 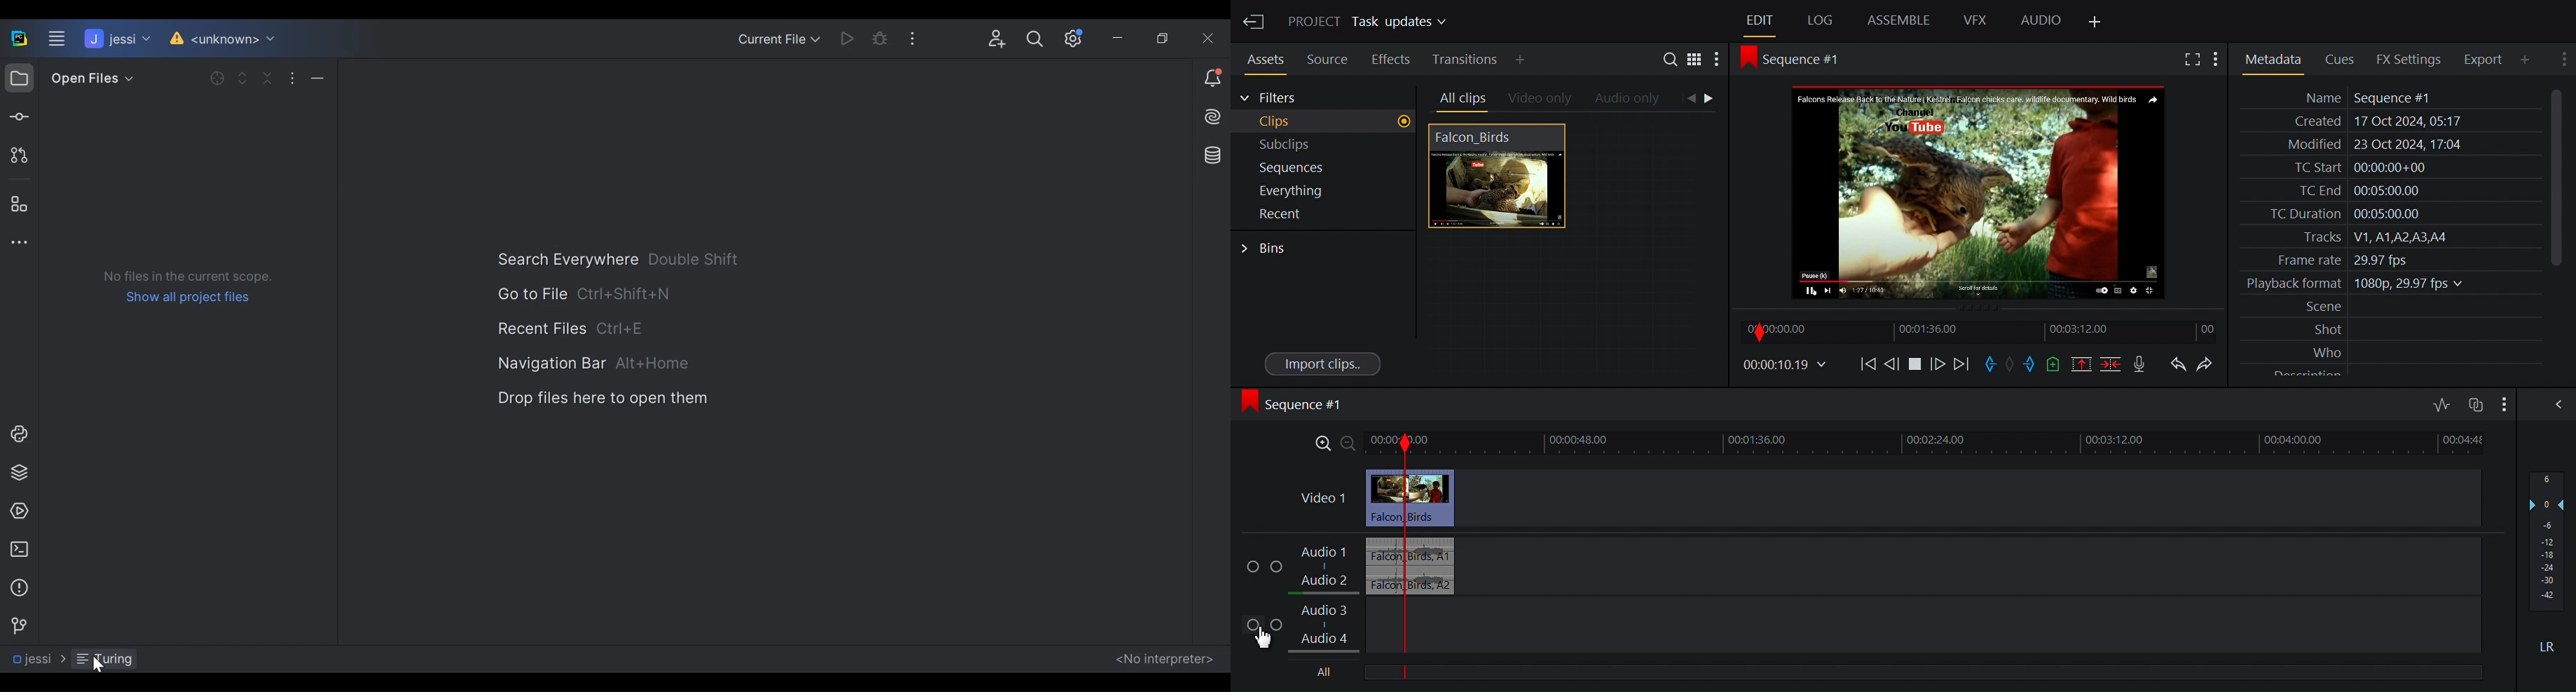 I want to click on Subclips, so click(x=1324, y=145).